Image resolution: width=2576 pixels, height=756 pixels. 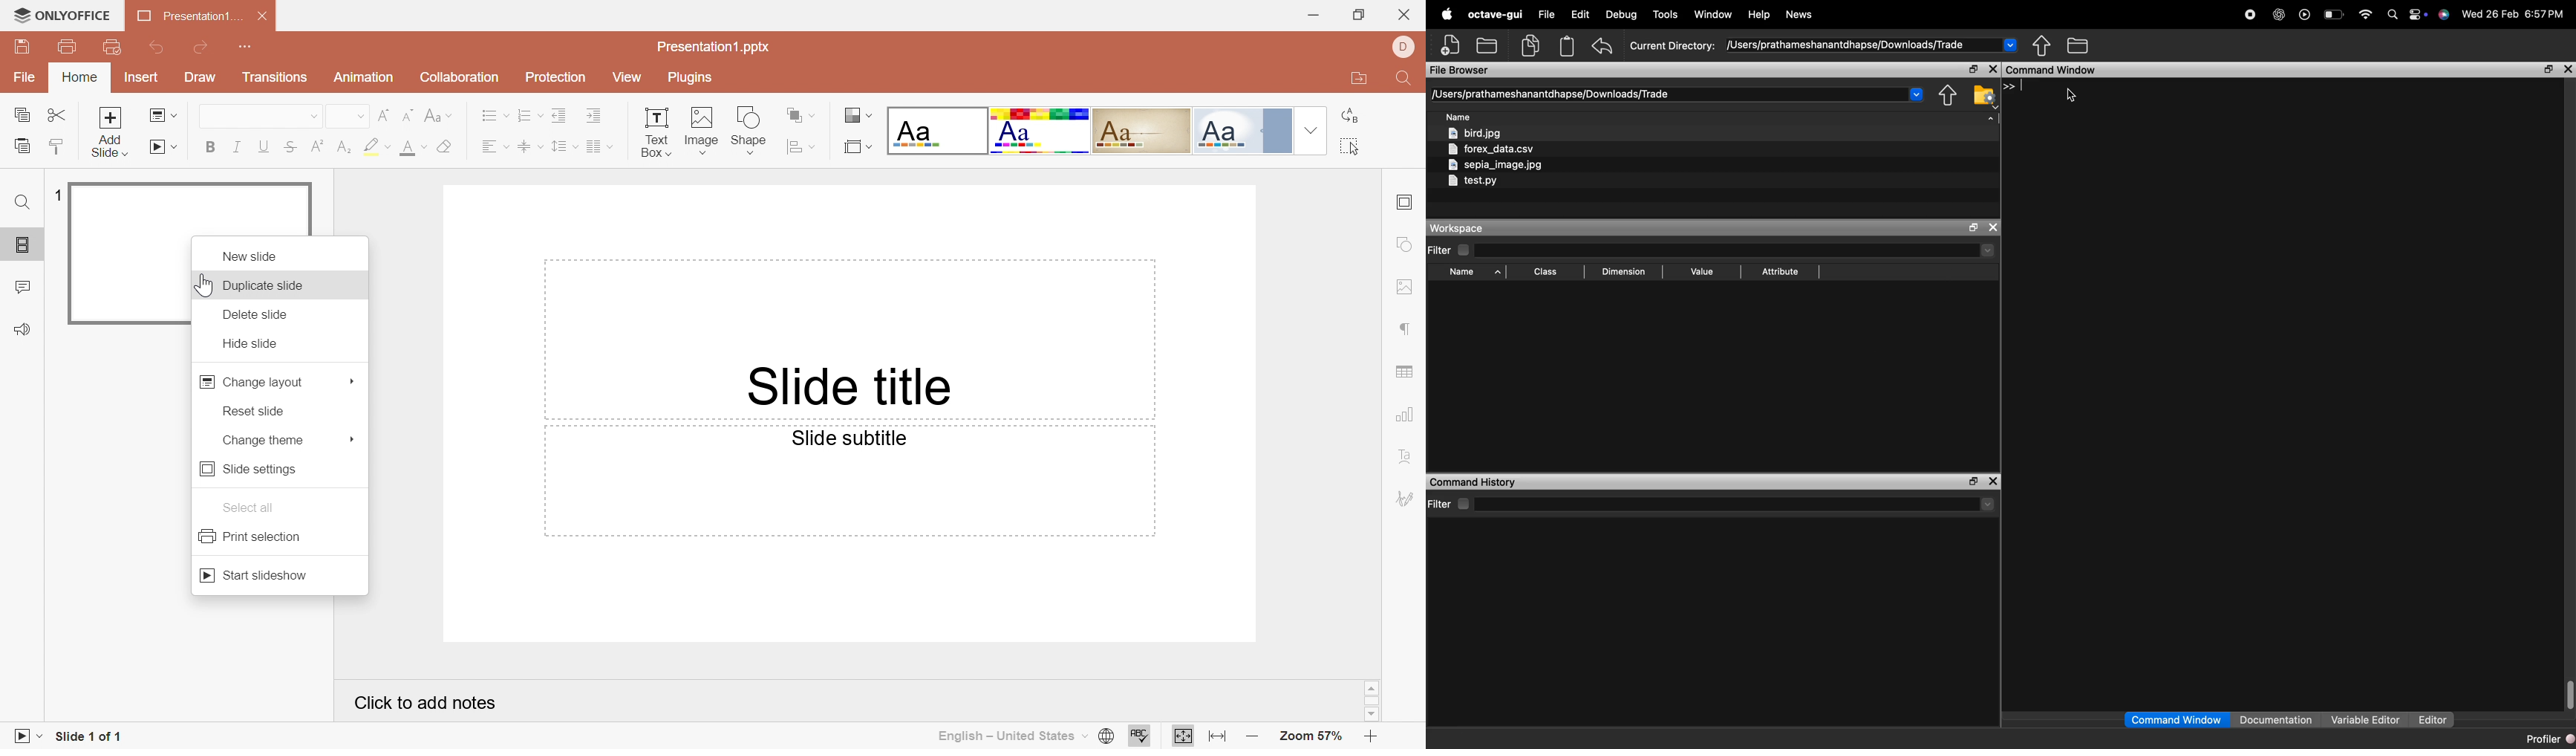 What do you see at coordinates (261, 13) in the screenshot?
I see `Close` at bounding box center [261, 13].